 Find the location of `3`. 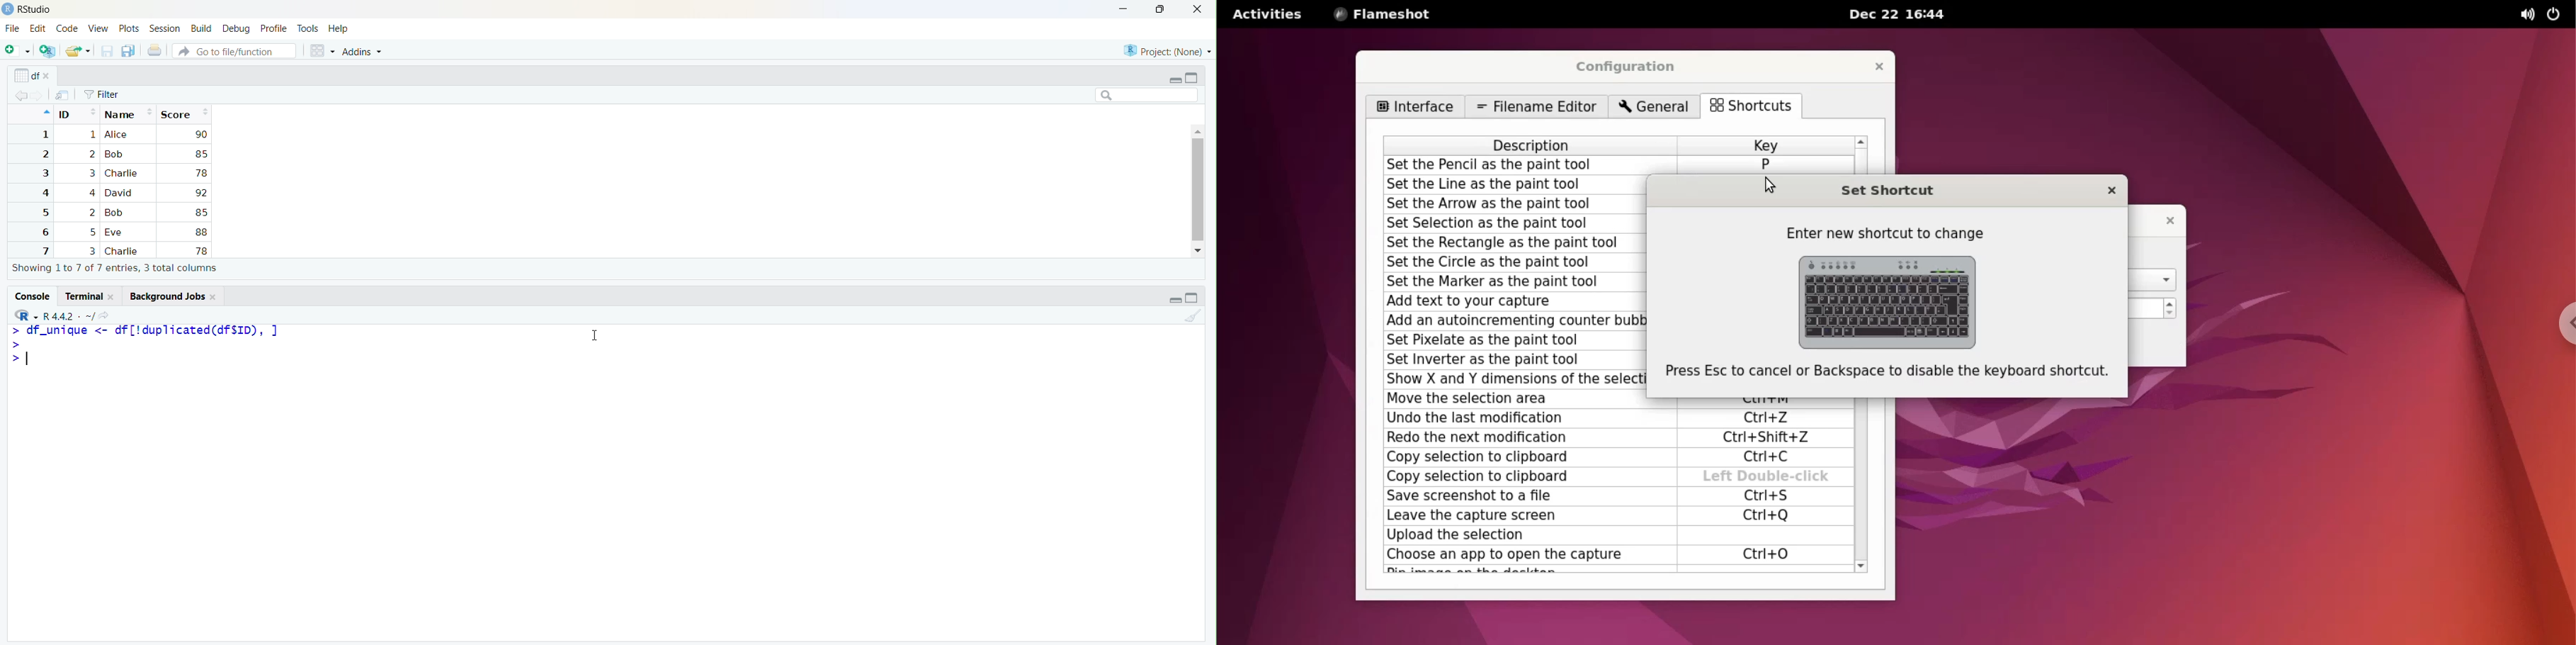

3 is located at coordinates (90, 173).